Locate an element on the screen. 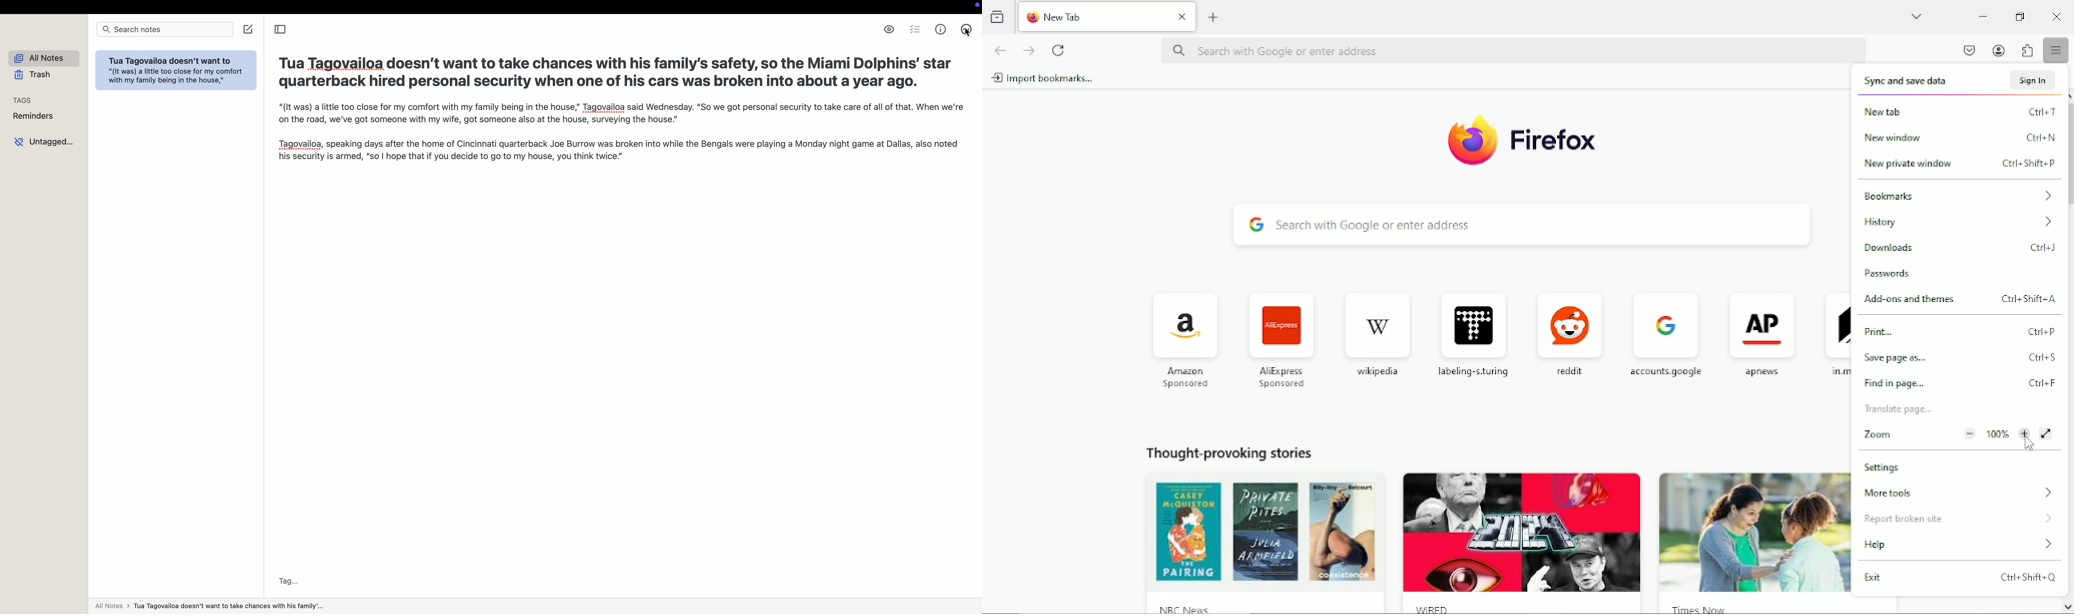 This screenshot has height=616, width=2100. Minimize is located at coordinates (1982, 16).